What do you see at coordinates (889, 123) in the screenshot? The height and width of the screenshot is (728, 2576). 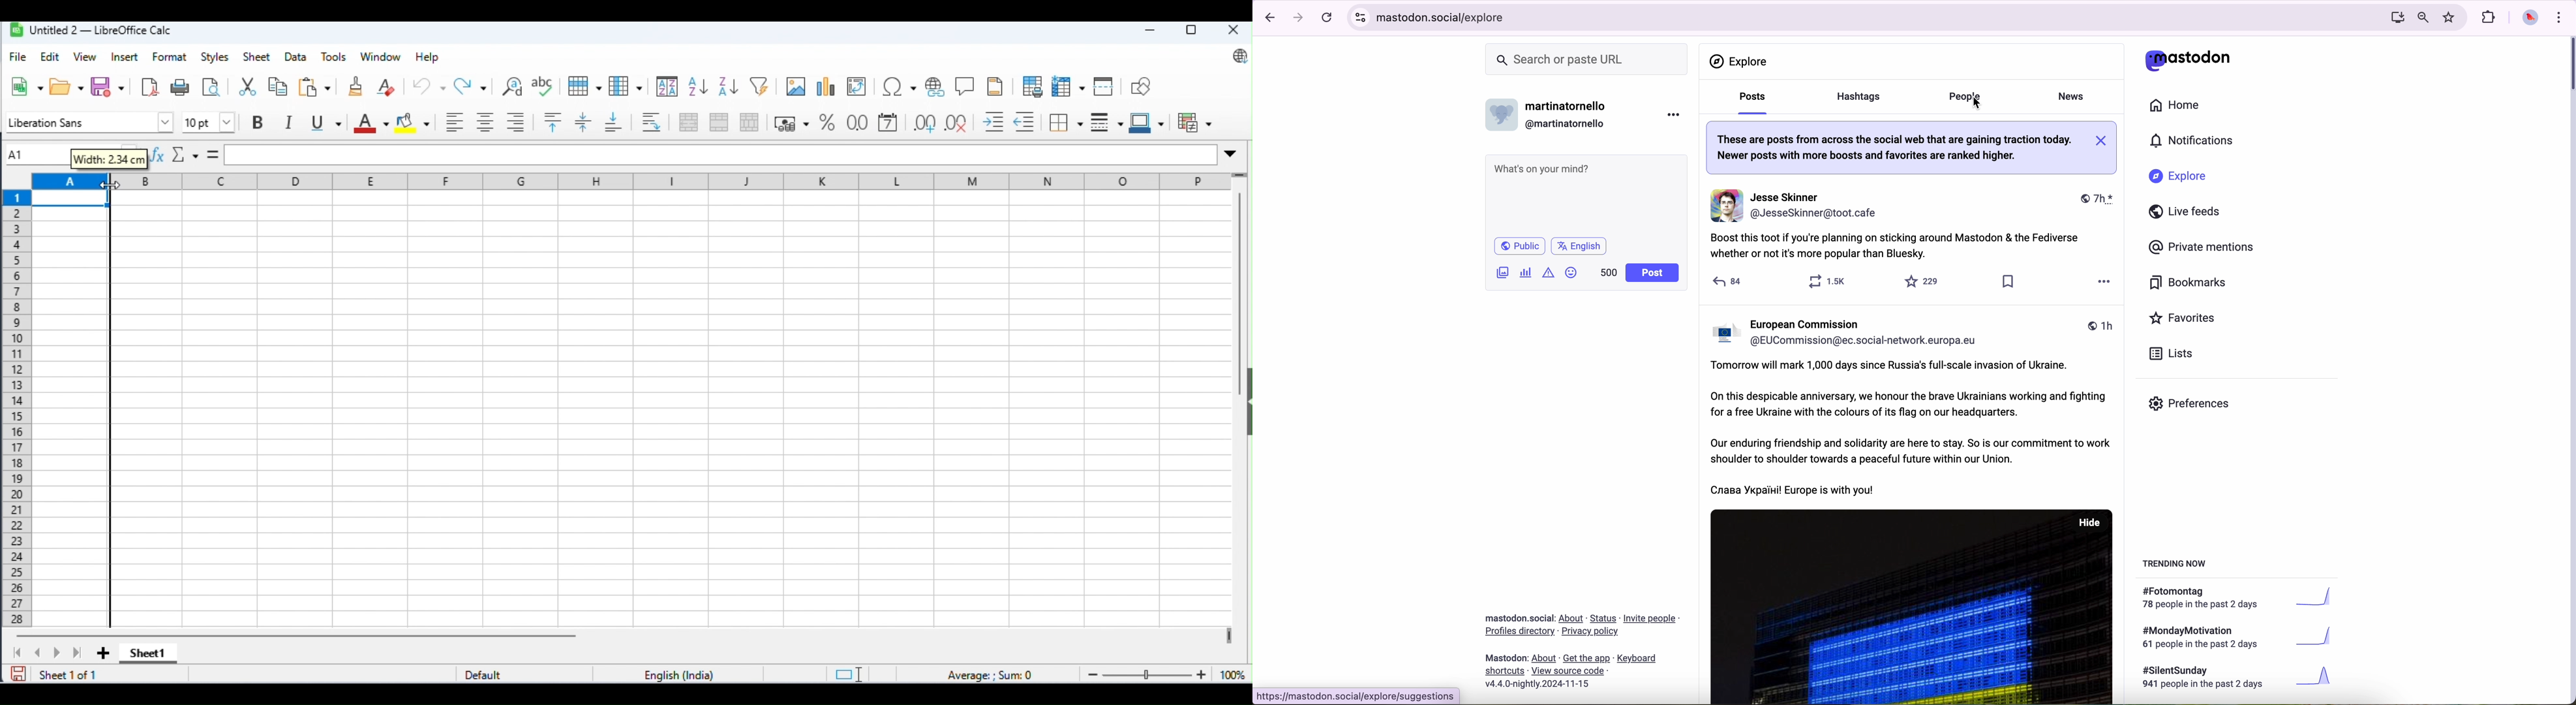 I see `format as date` at bounding box center [889, 123].